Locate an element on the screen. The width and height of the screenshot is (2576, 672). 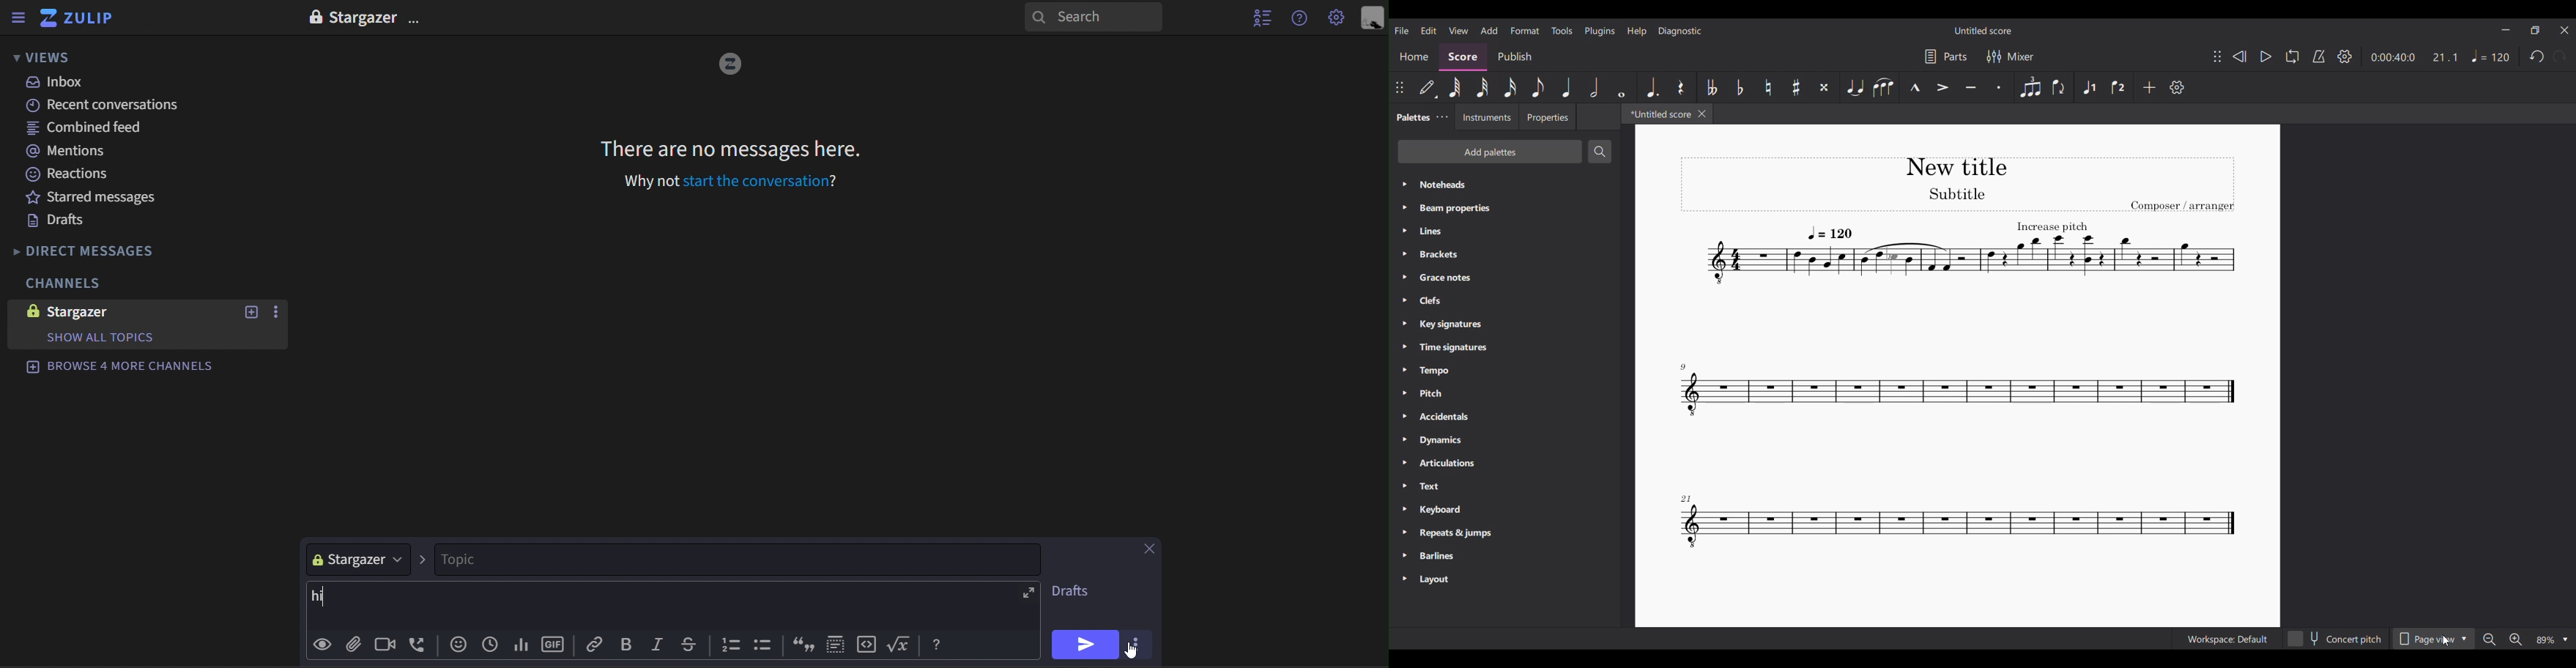
Cursor is located at coordinates (2446, 640).